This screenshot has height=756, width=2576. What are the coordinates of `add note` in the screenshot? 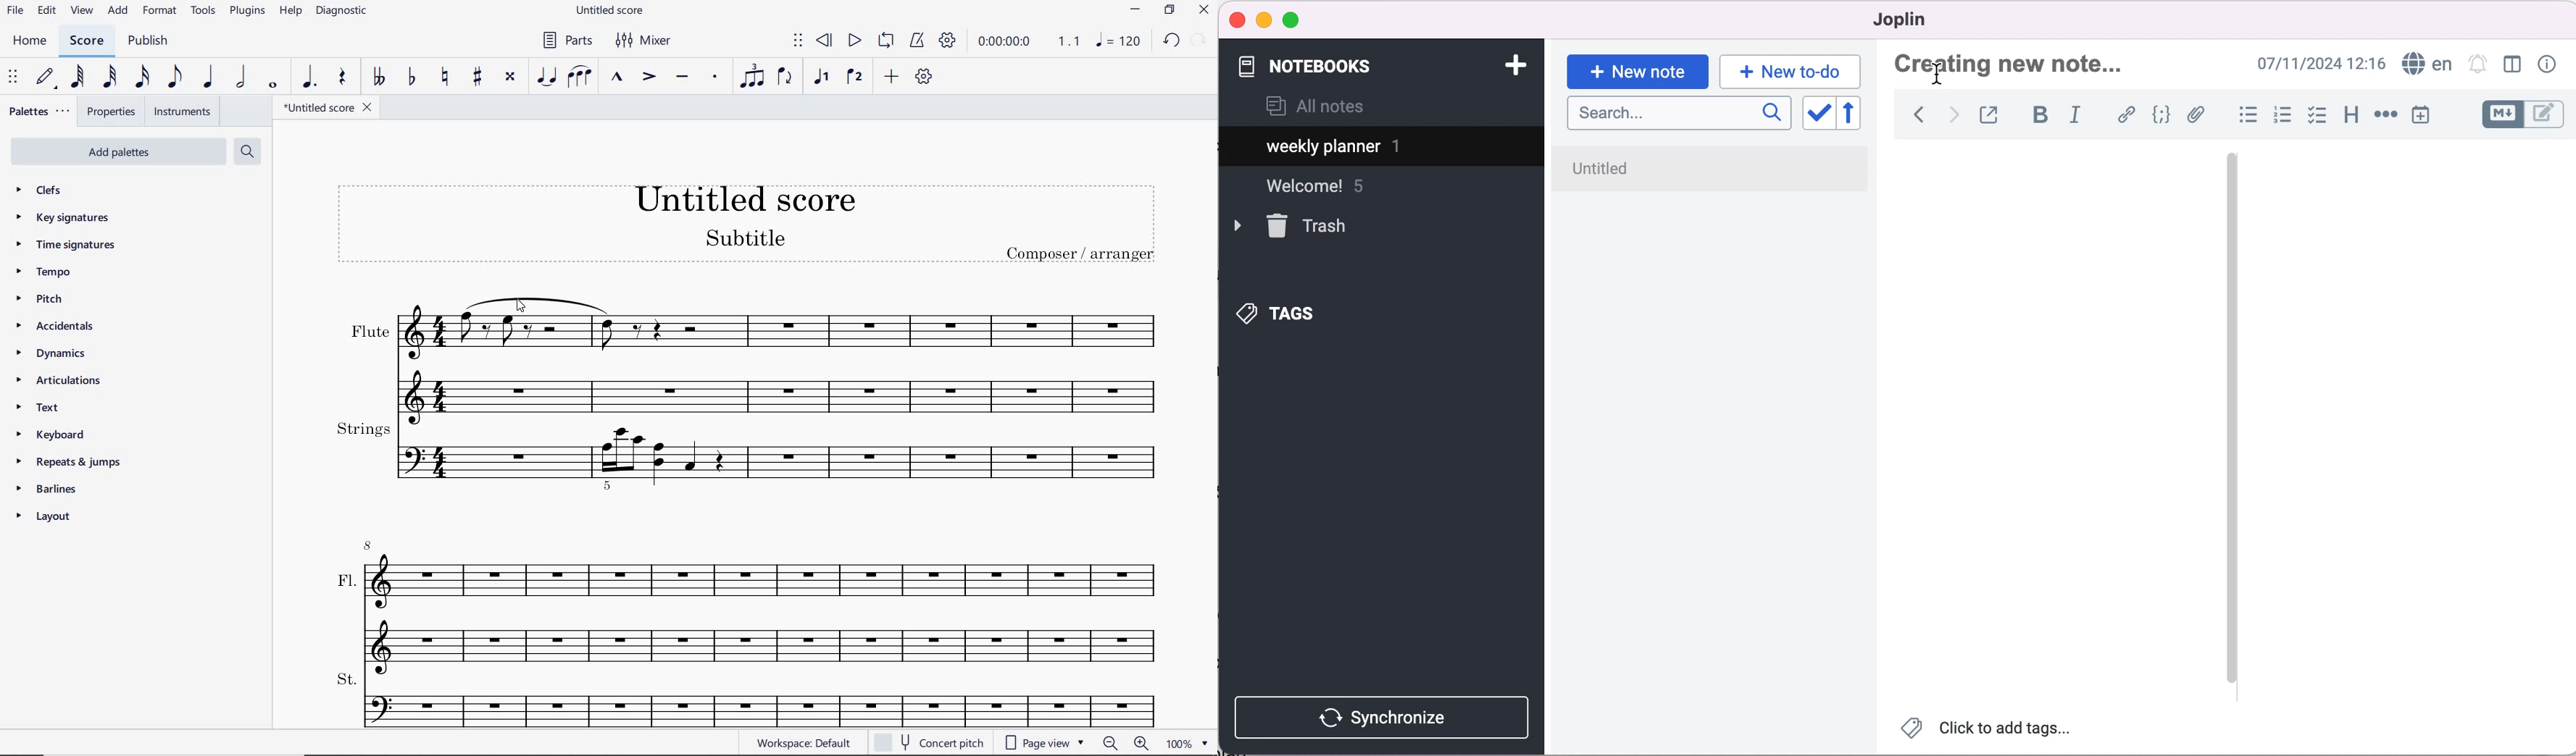 It's located at (1514, 64).